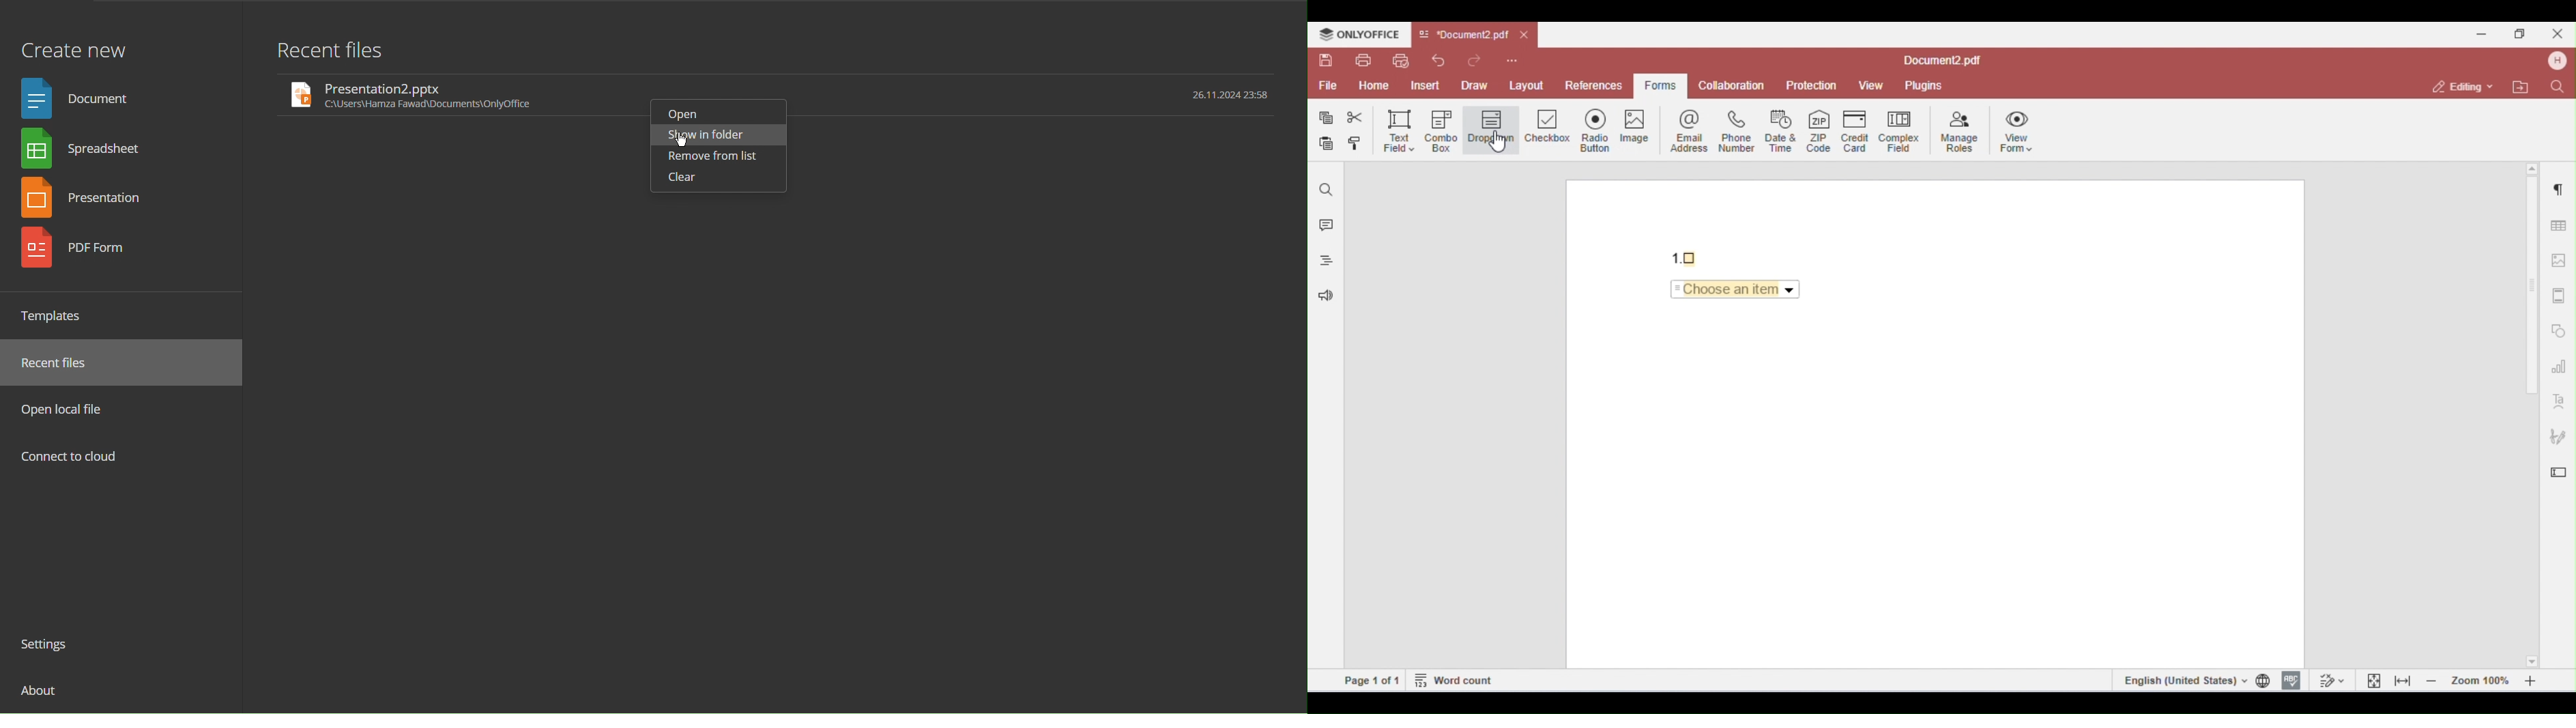  Describe the element at coordinates (681, 178) in the screenshot. I see `Clear` at that location.